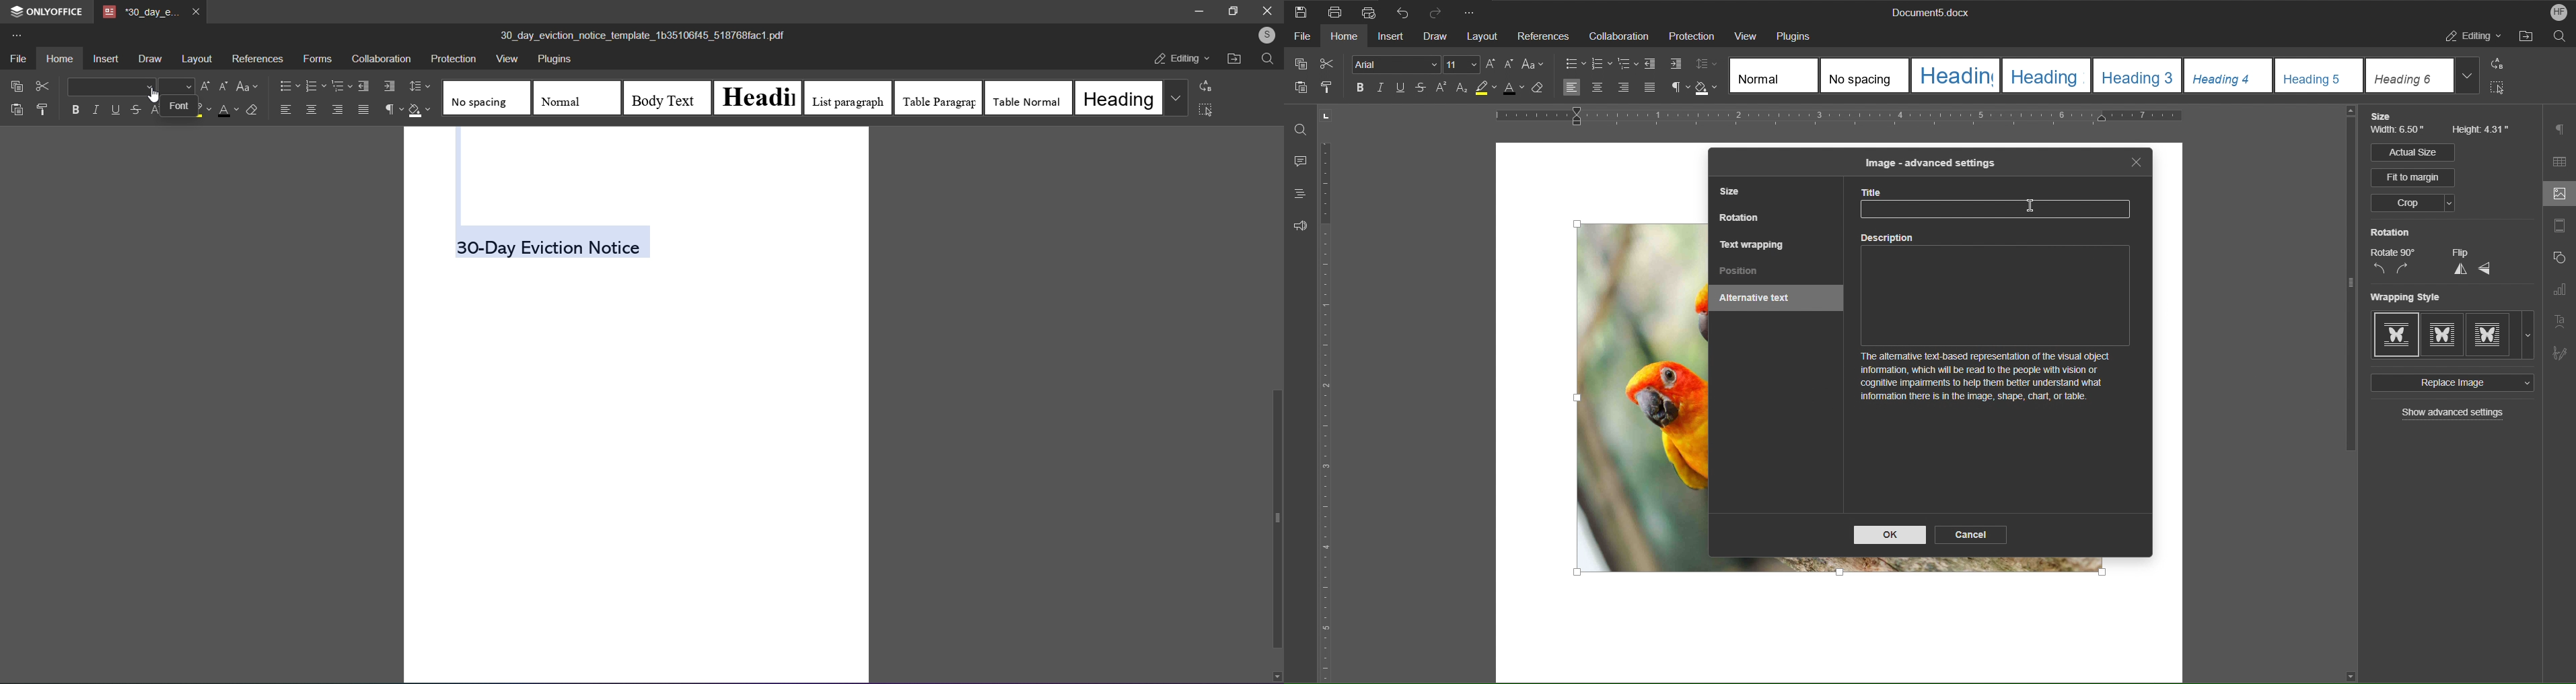 The width and height of the screenshot is (2576, 700). Describe the element at coordinates (1675, 88) in the screenshot. I see `Non-Printing Characters` at that location.